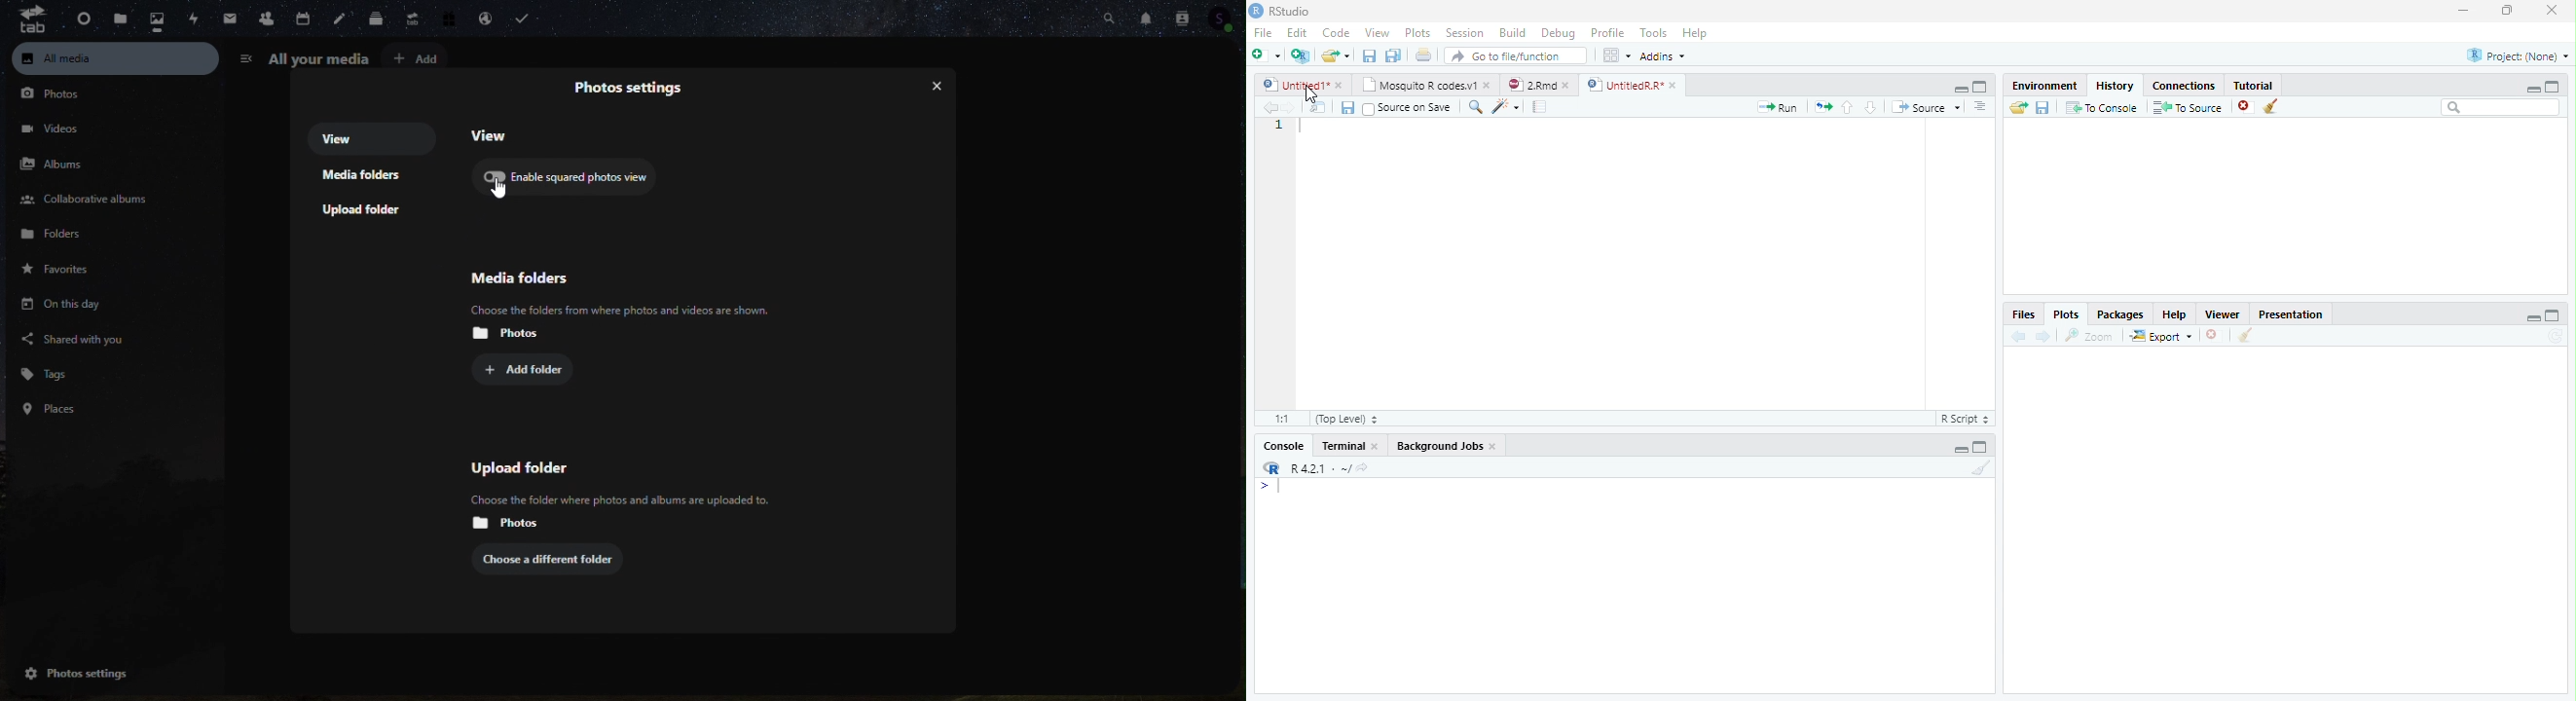 This screenshot has height=728, width=2576. Describe the element at coordinates (451, 18) in the screenshot. I see `free trial` at that location.